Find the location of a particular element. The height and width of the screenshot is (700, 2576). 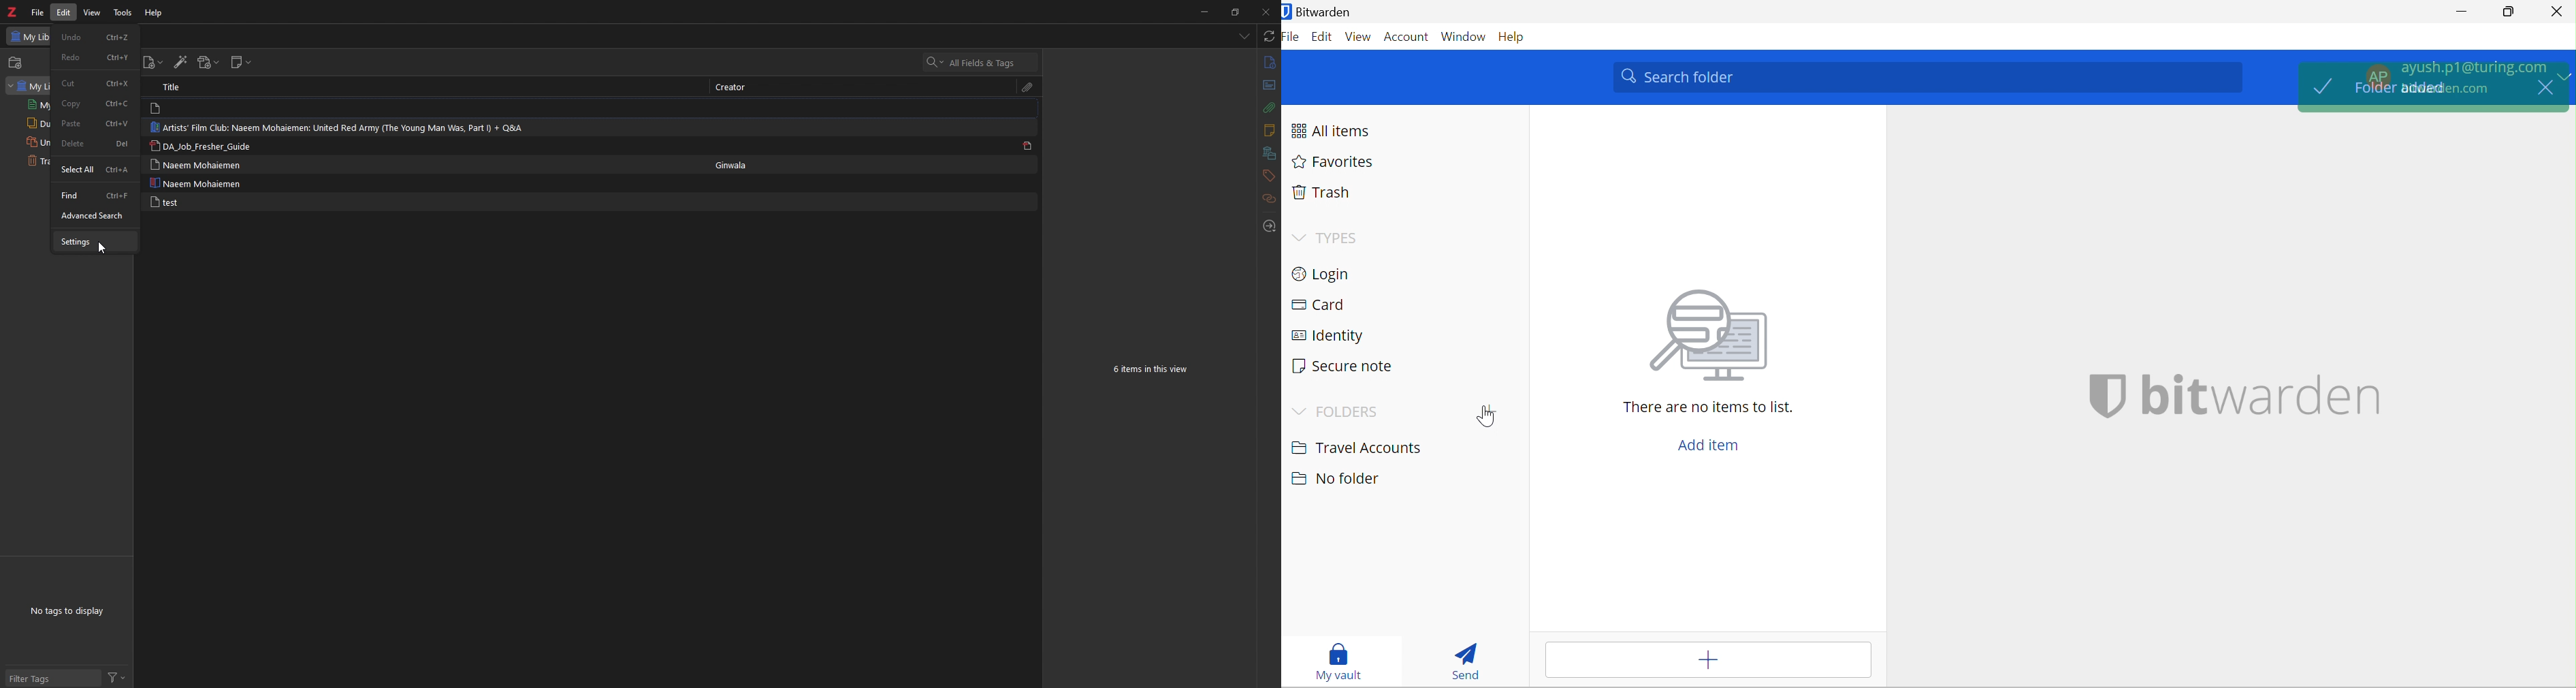

sync with zotero.org is located at coordinates (1270, 36).